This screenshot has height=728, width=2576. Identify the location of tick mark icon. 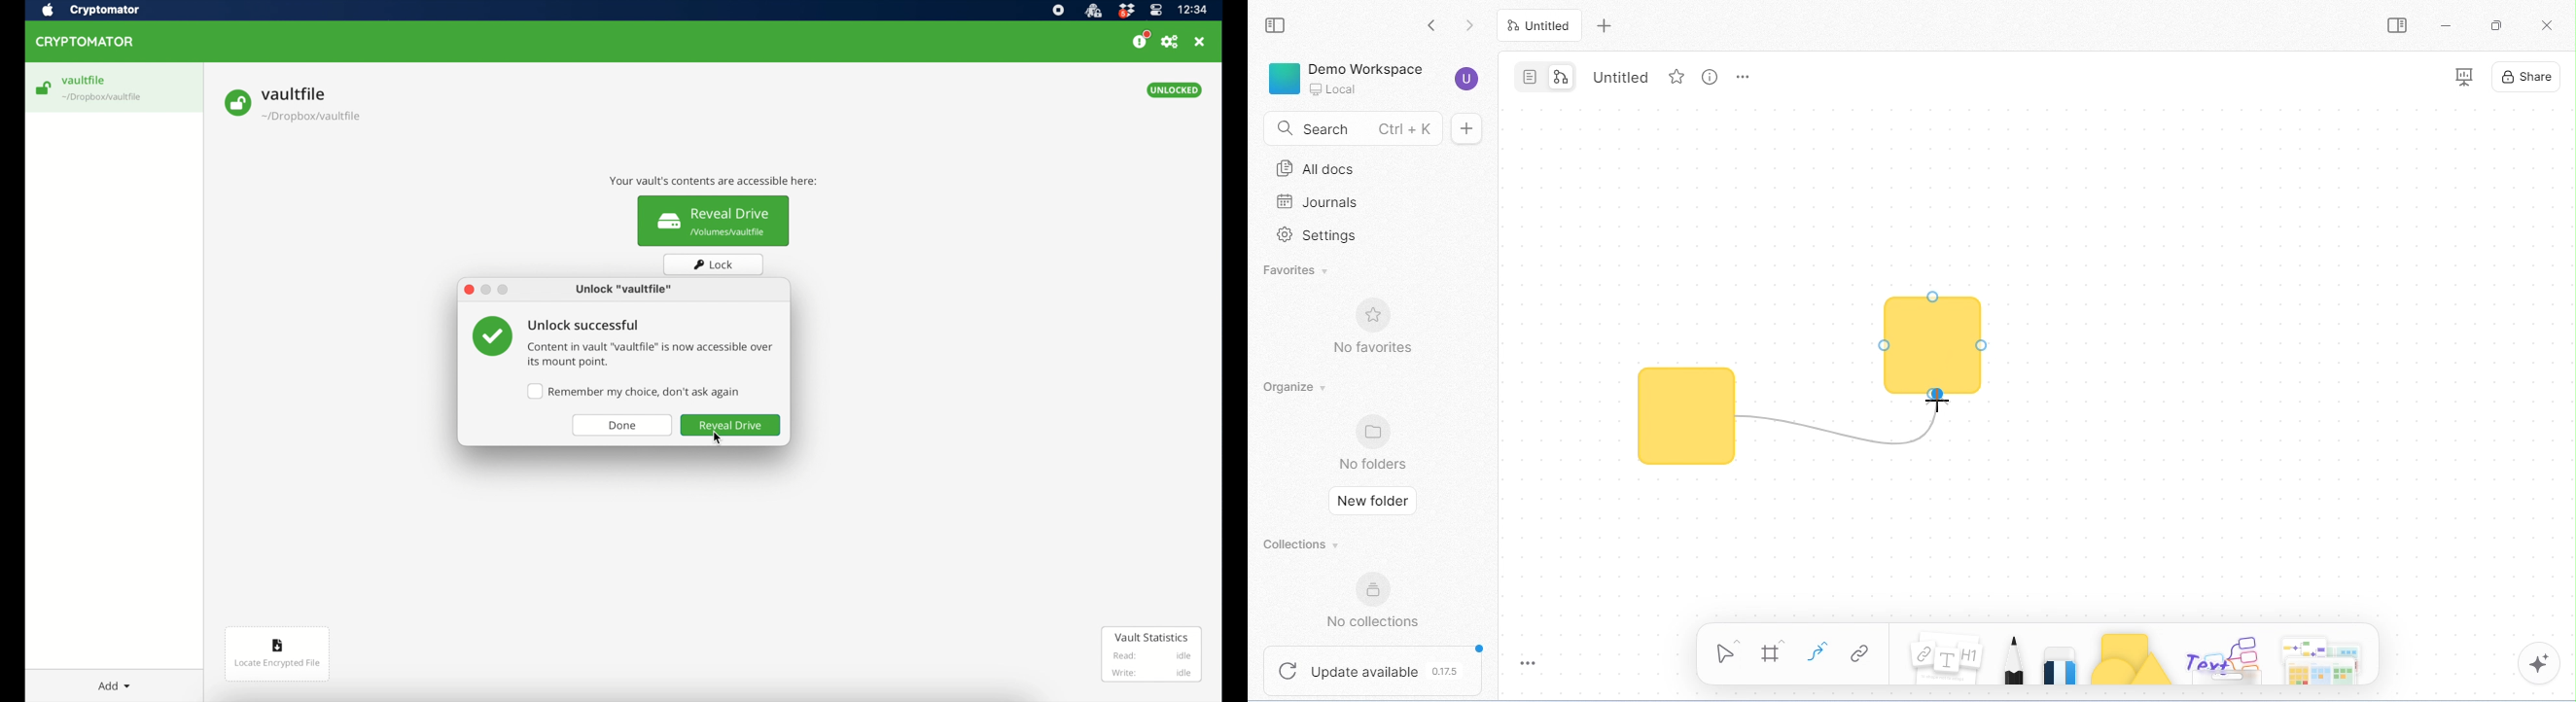
(488, 337).